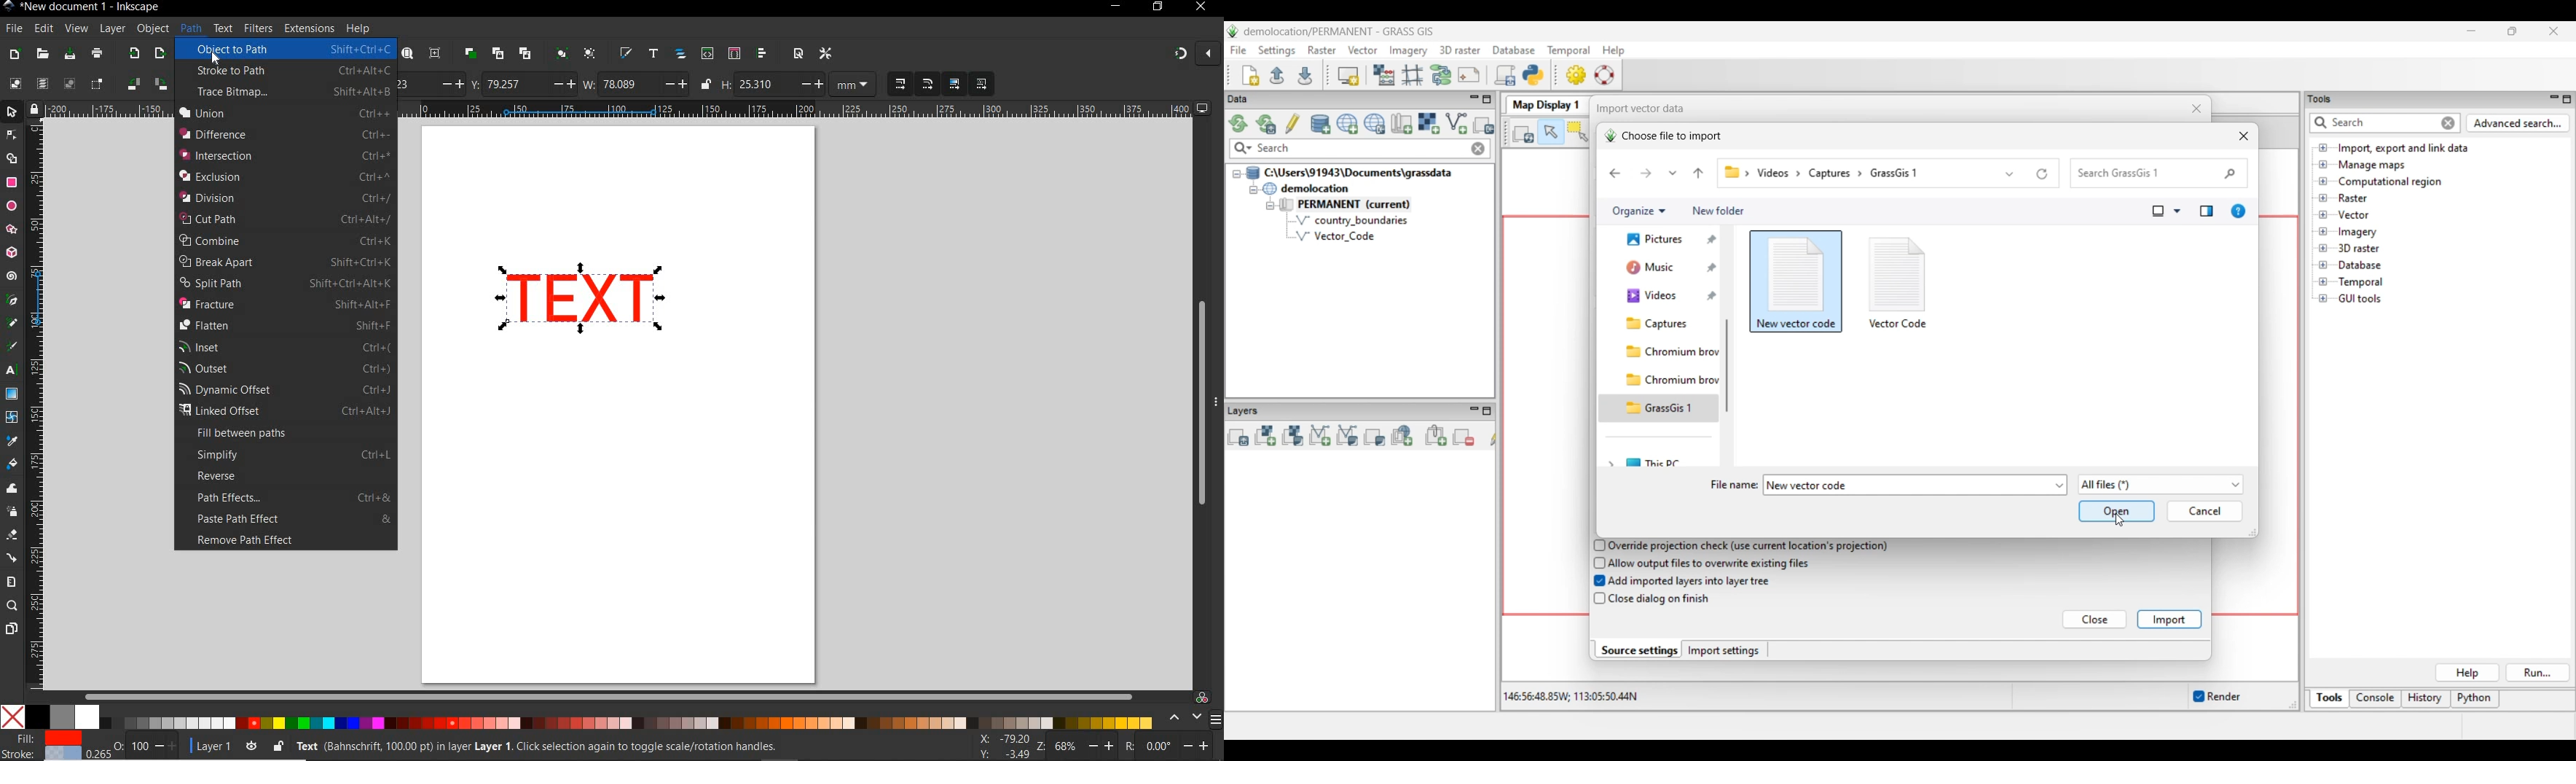  I want to click on MOVE GRADIENTS, so click(954, 85).